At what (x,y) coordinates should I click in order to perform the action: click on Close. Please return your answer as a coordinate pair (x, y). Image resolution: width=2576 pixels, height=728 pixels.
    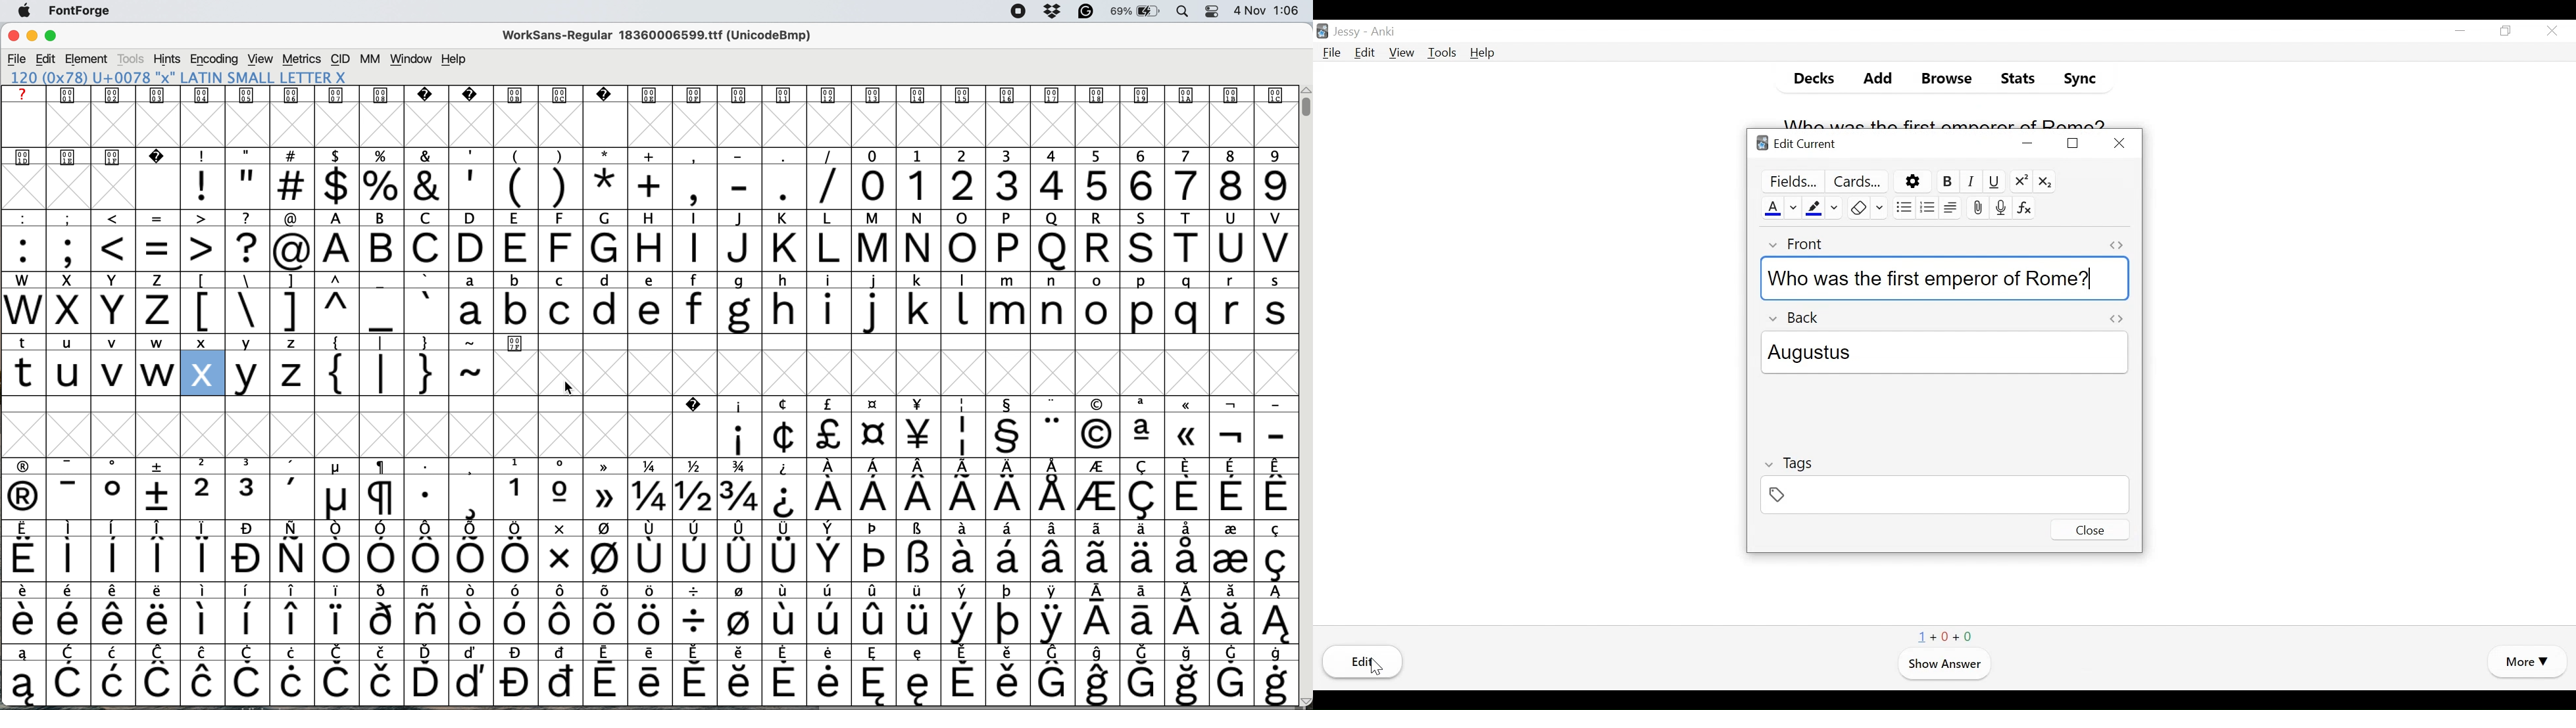
    Looking at the image, I should click on (2550, 30).